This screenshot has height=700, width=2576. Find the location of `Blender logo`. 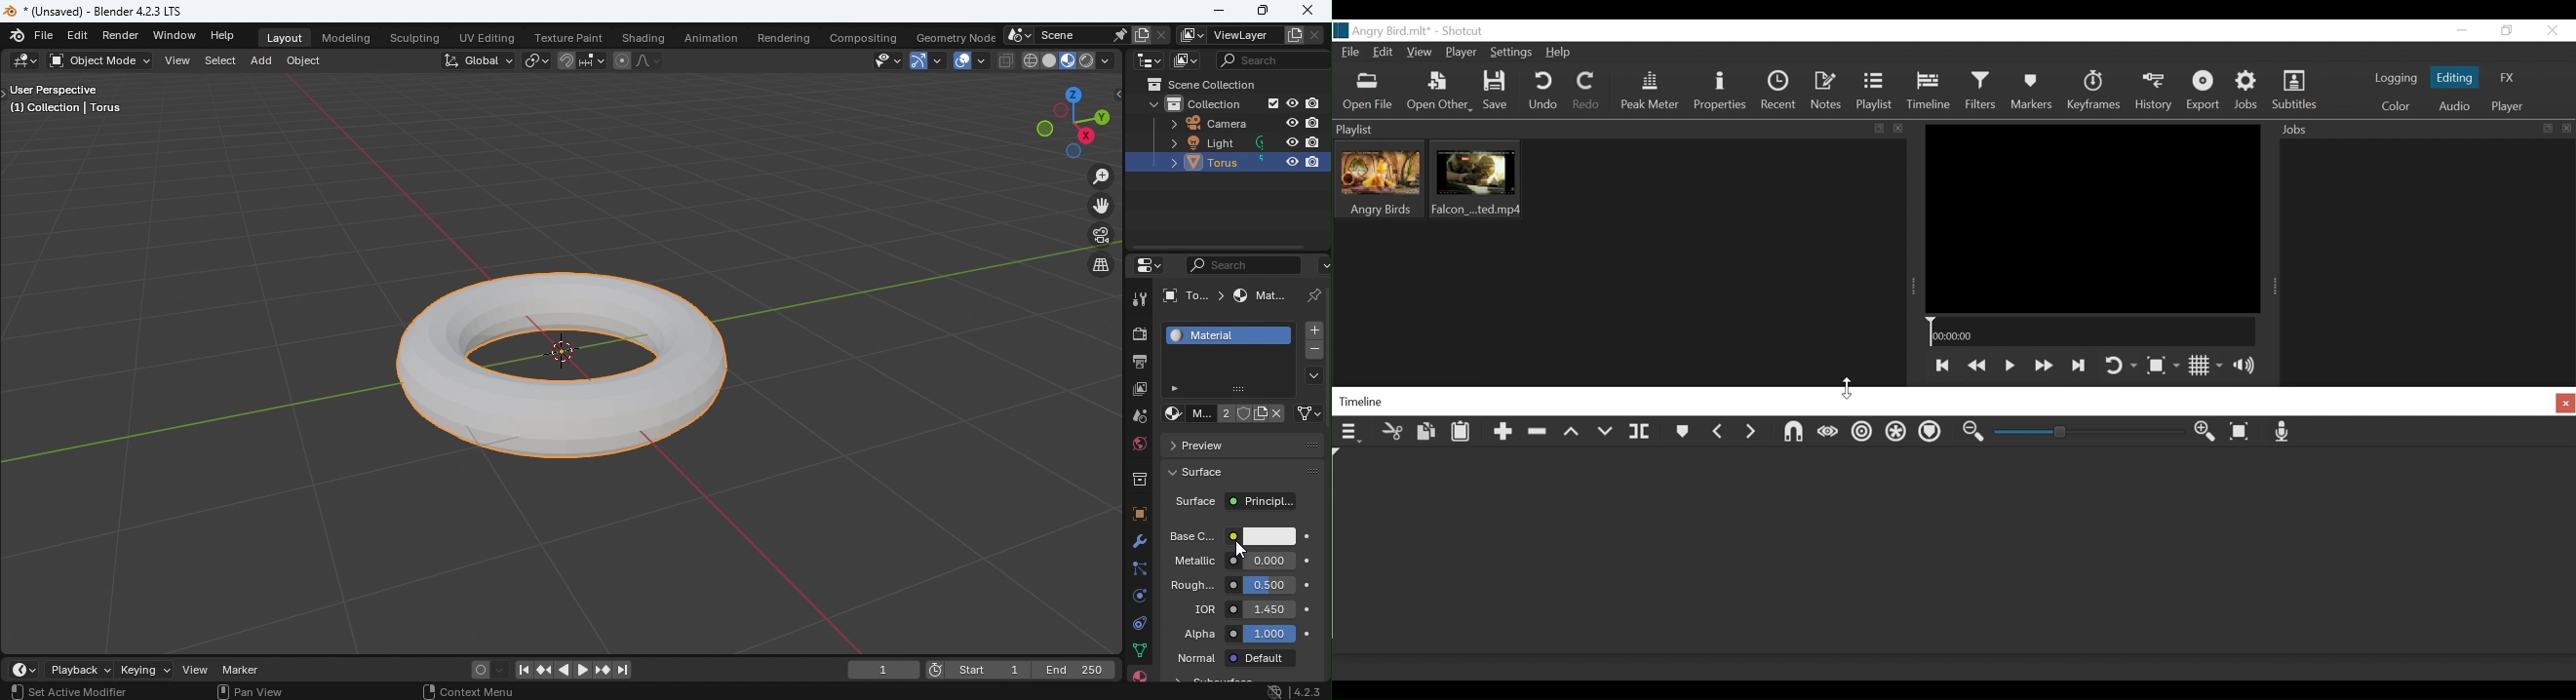

Blender logo is located at coordinates (16, 35).